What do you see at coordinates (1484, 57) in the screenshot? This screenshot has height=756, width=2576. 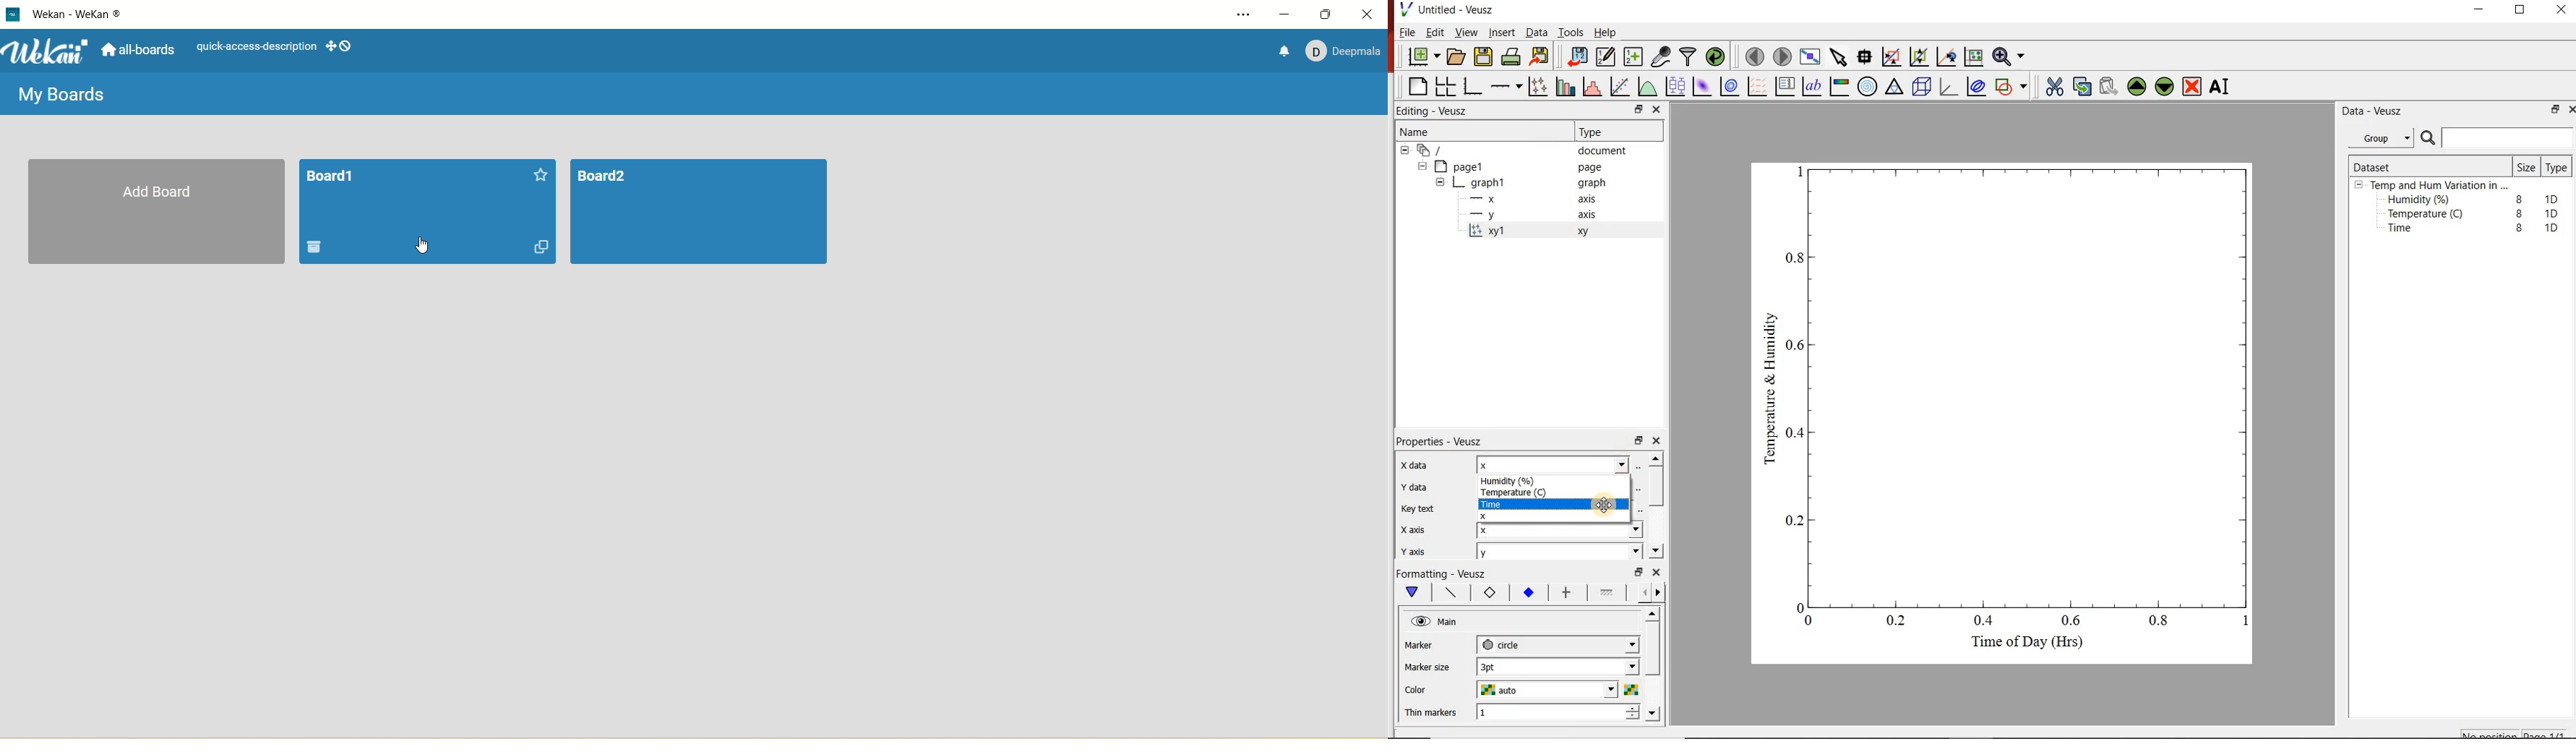 I see `save the document` at bounding box center [1484, 57].